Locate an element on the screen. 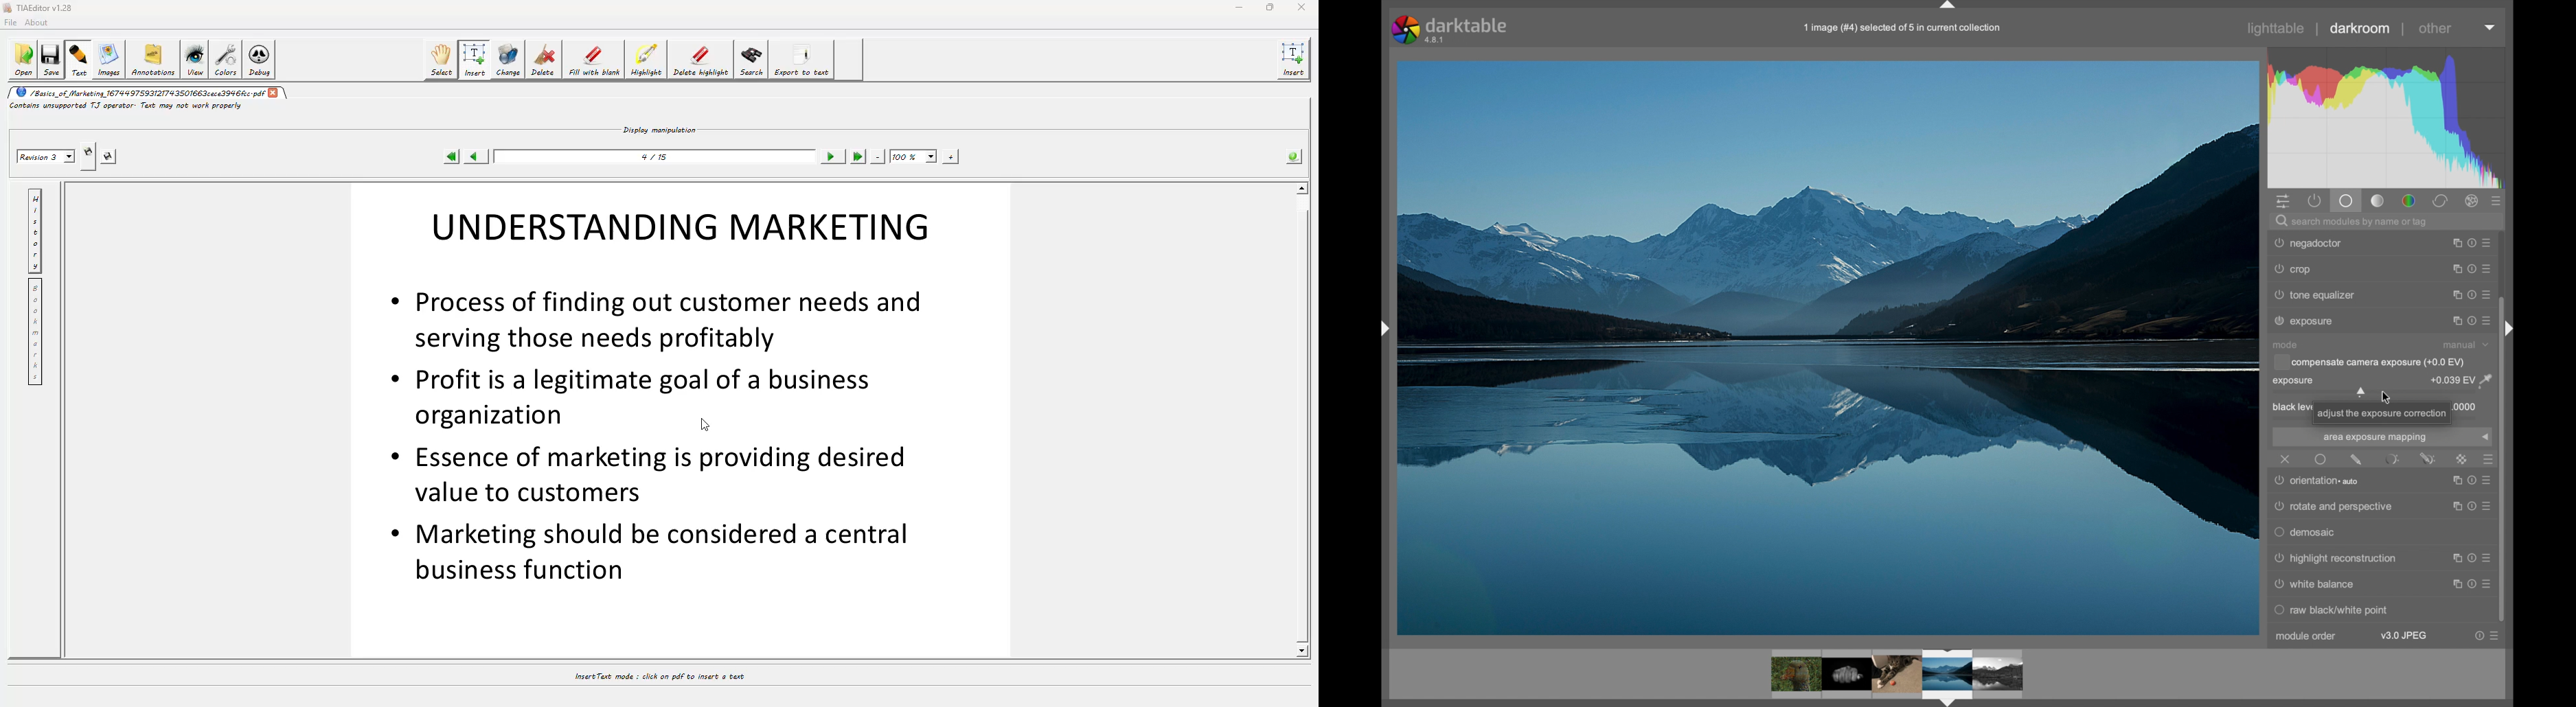  scroll box is located at coordinates (2509, 460).